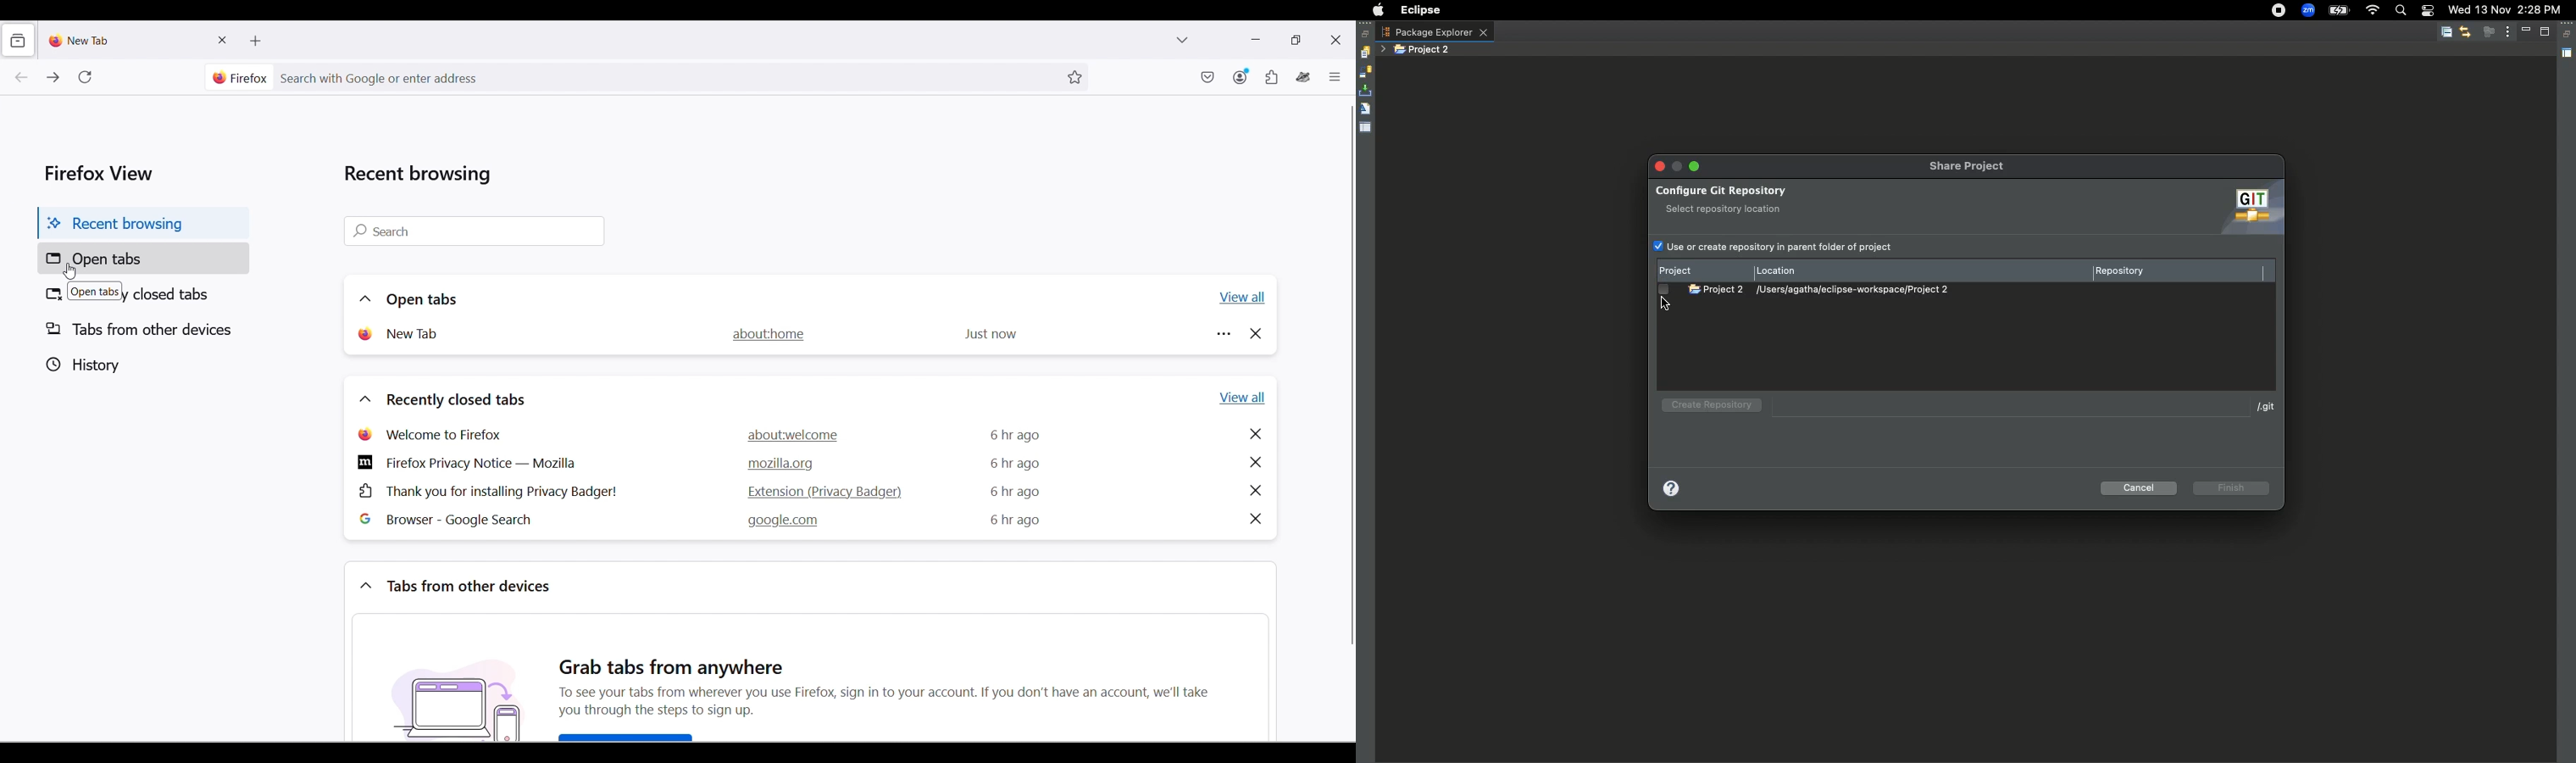  Describe the element at coordinates (1208, 77) in the screenshot. I see `Save to pocket` at that location.